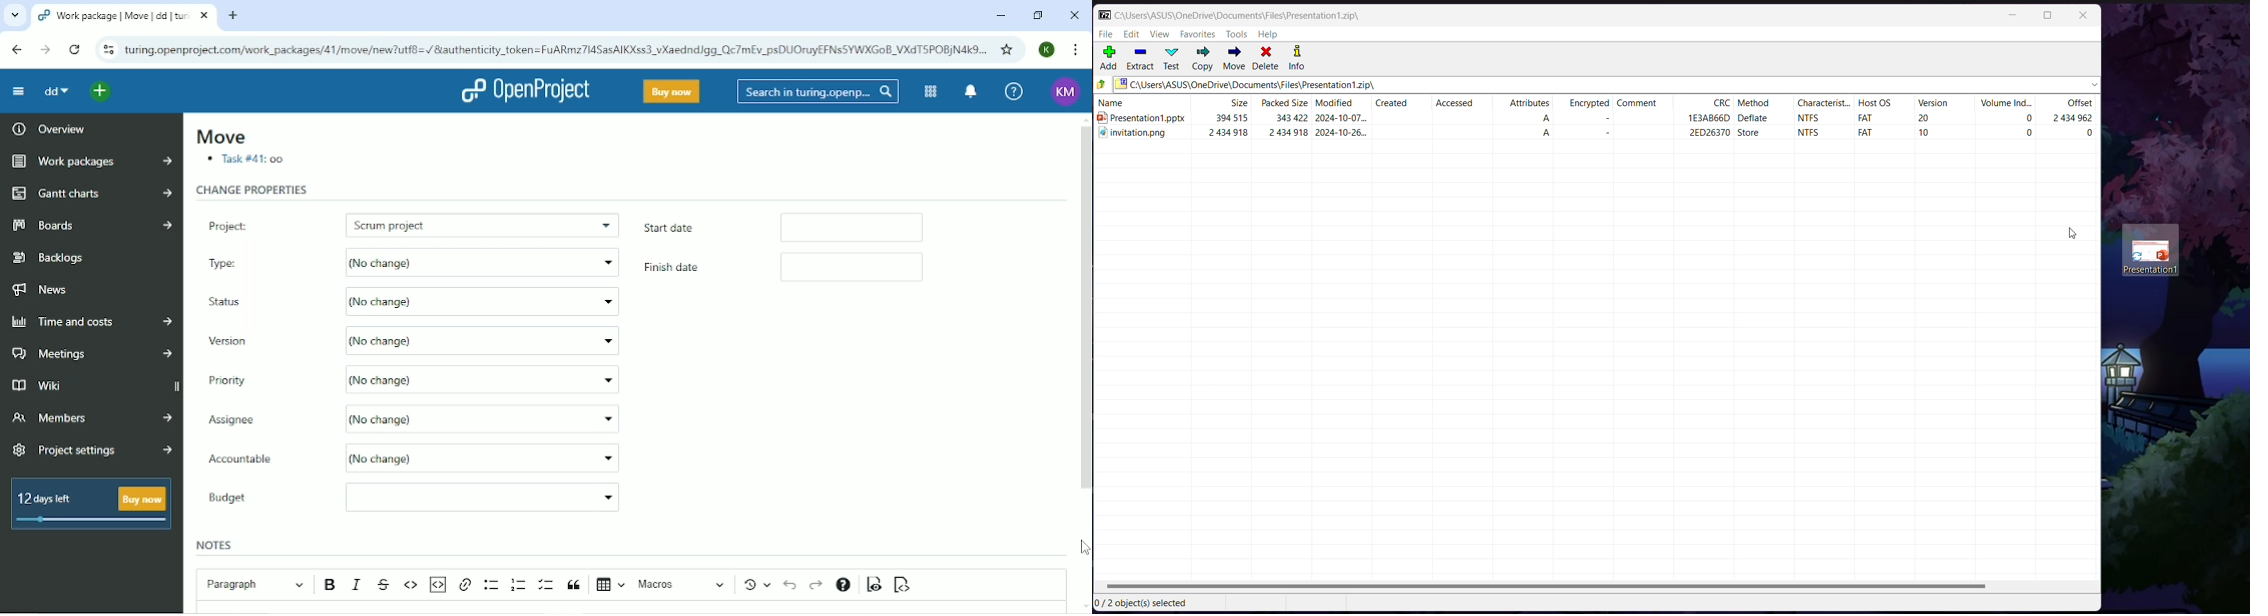 The height and width of the screenshot is (616, 2268). I want to click on (No change), so click(483, 341).